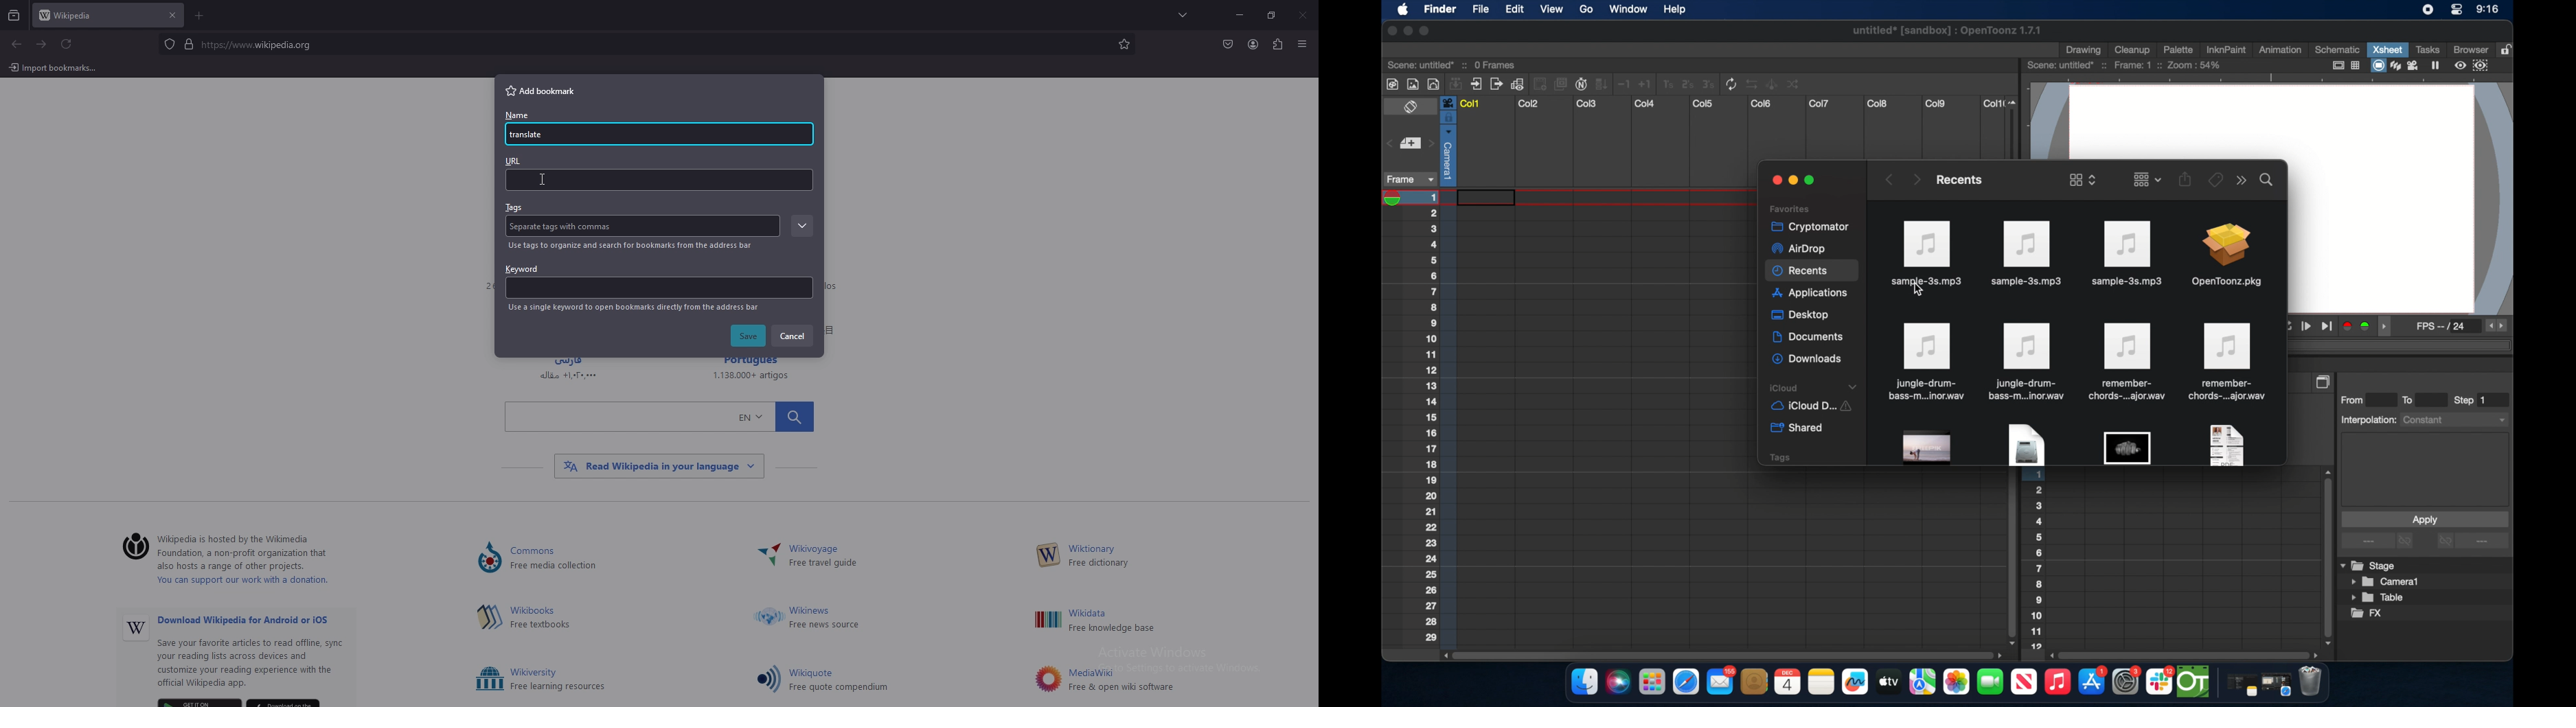 The height and width of the screenshot is (728, 2576). What do you see at coordinates (1774, 180) in the screenshot?
I see `close` at bounding box center [1774, 180].